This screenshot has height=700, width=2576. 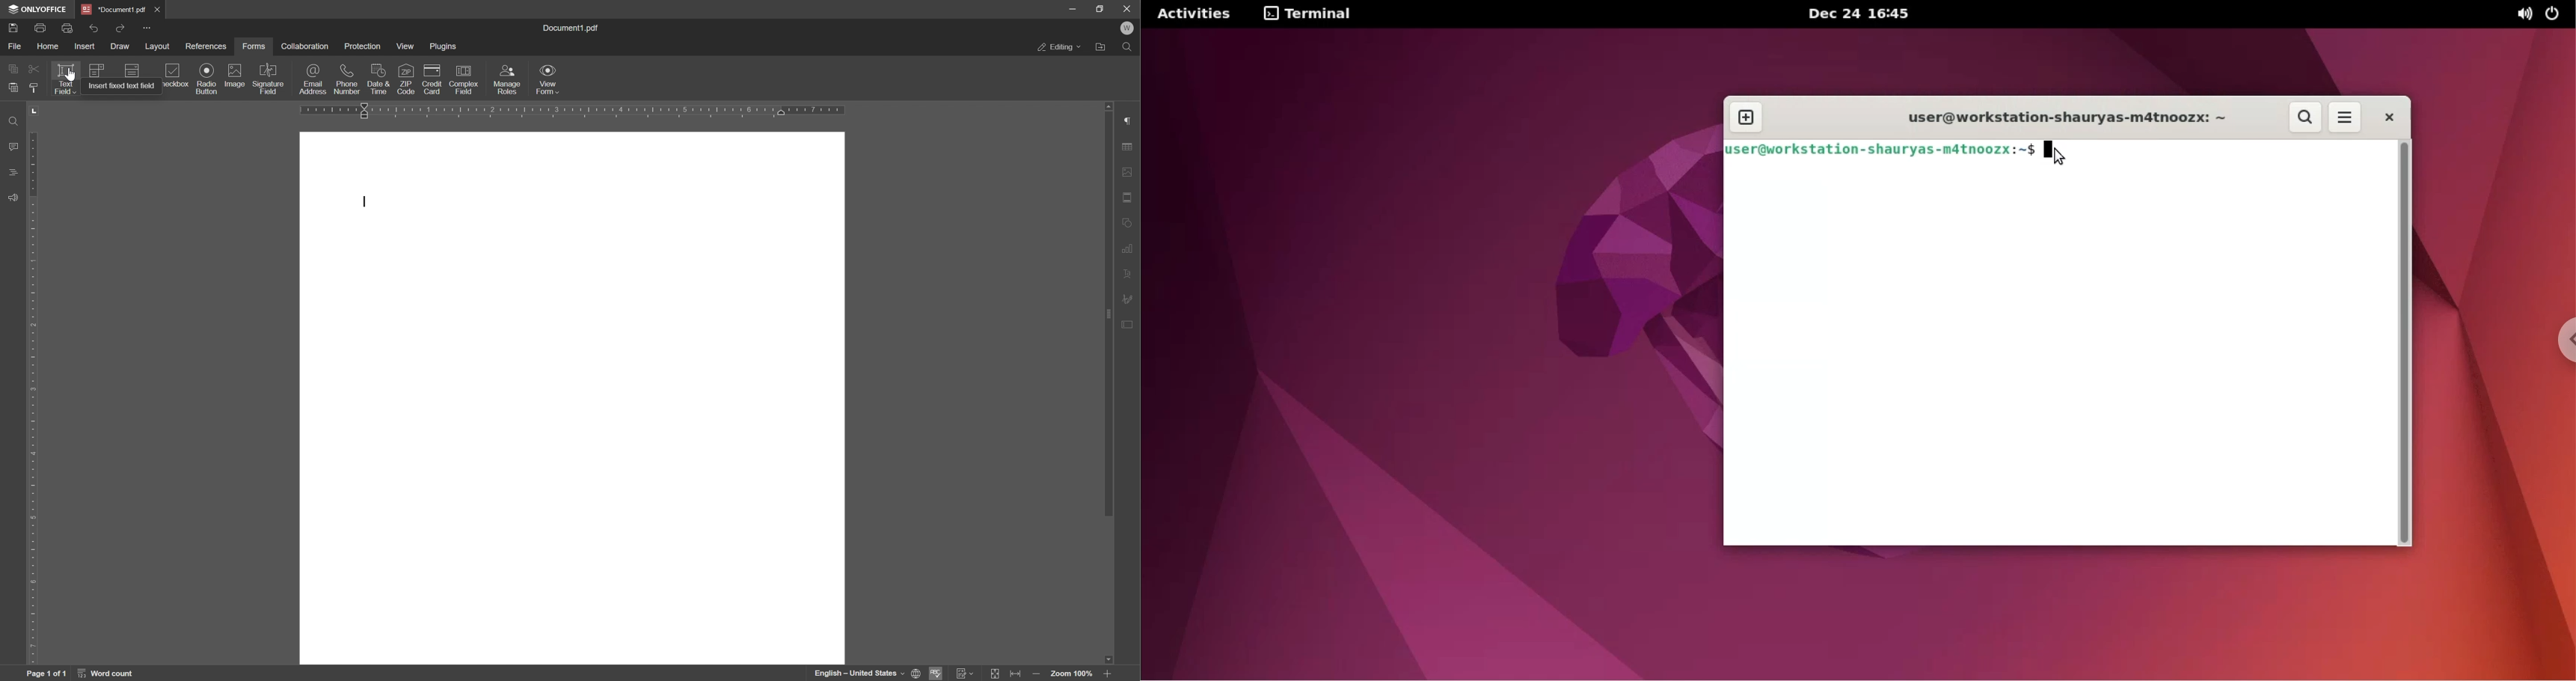 What do you see at coordinates (12, 119) in the screenshot?
I see `find` at bounding box center [12, 119].